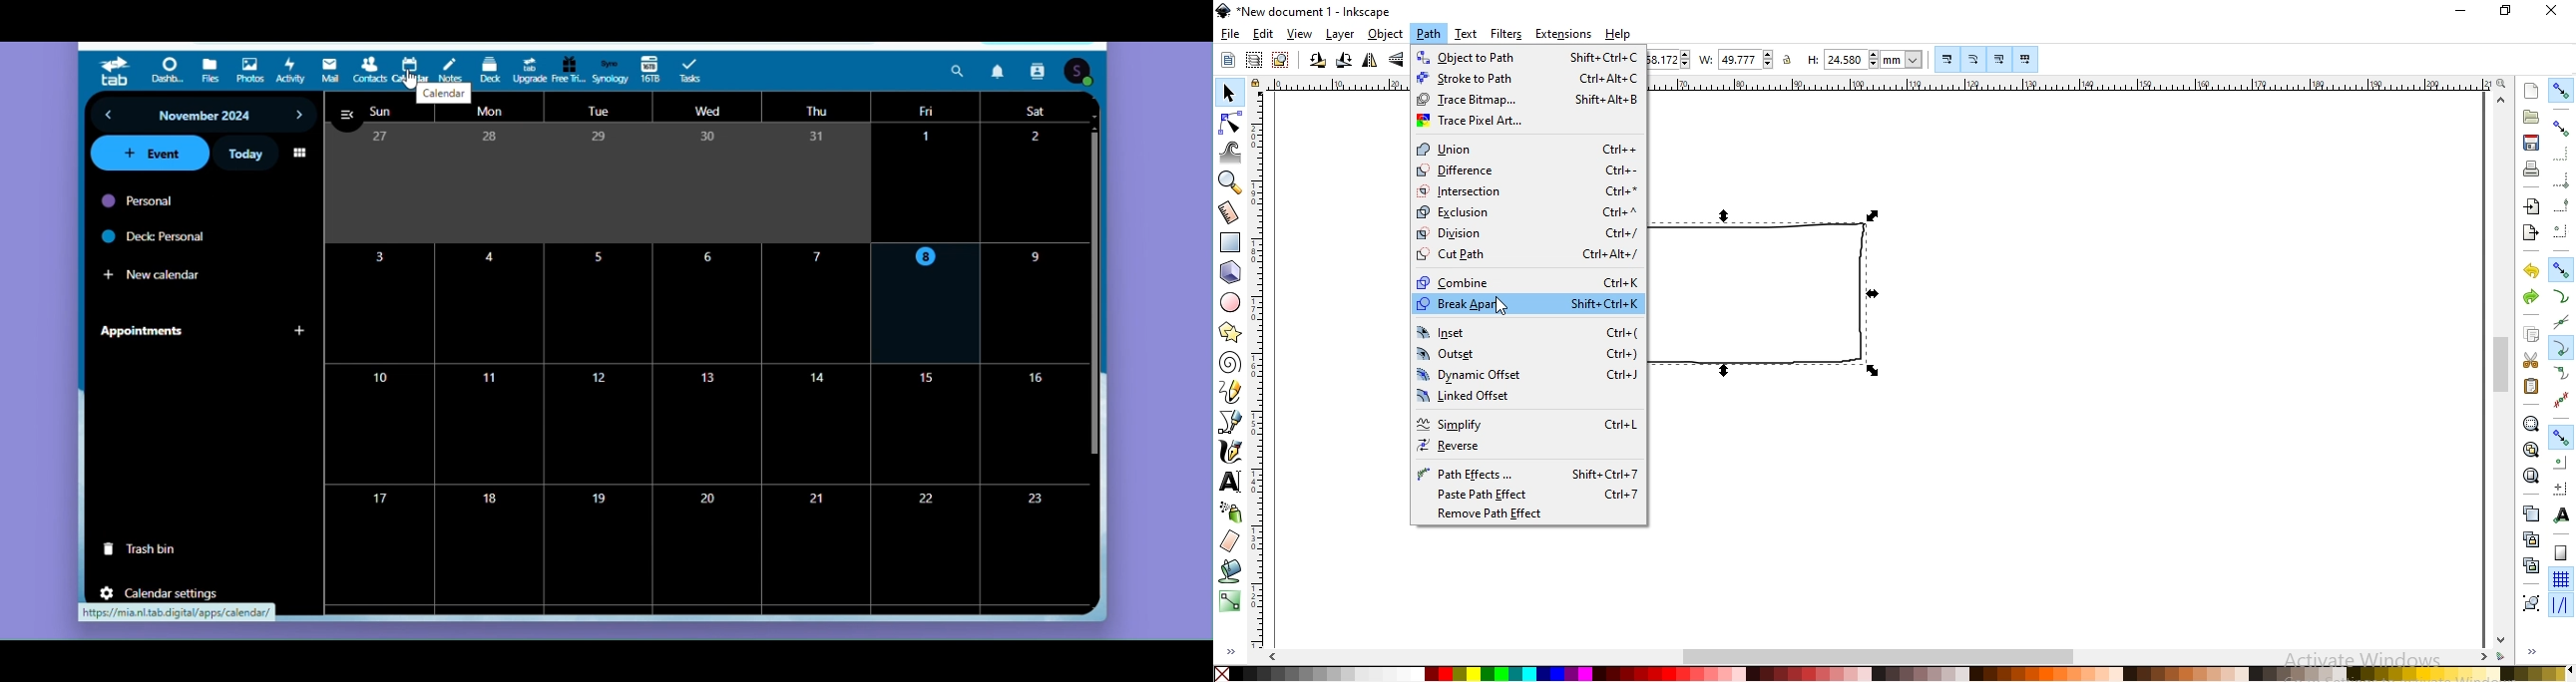 The image size is (2576, 700). What do you see at coordinates (1618, 35) in the screenshot?
I see `help` at bounding box center [1618, 35].